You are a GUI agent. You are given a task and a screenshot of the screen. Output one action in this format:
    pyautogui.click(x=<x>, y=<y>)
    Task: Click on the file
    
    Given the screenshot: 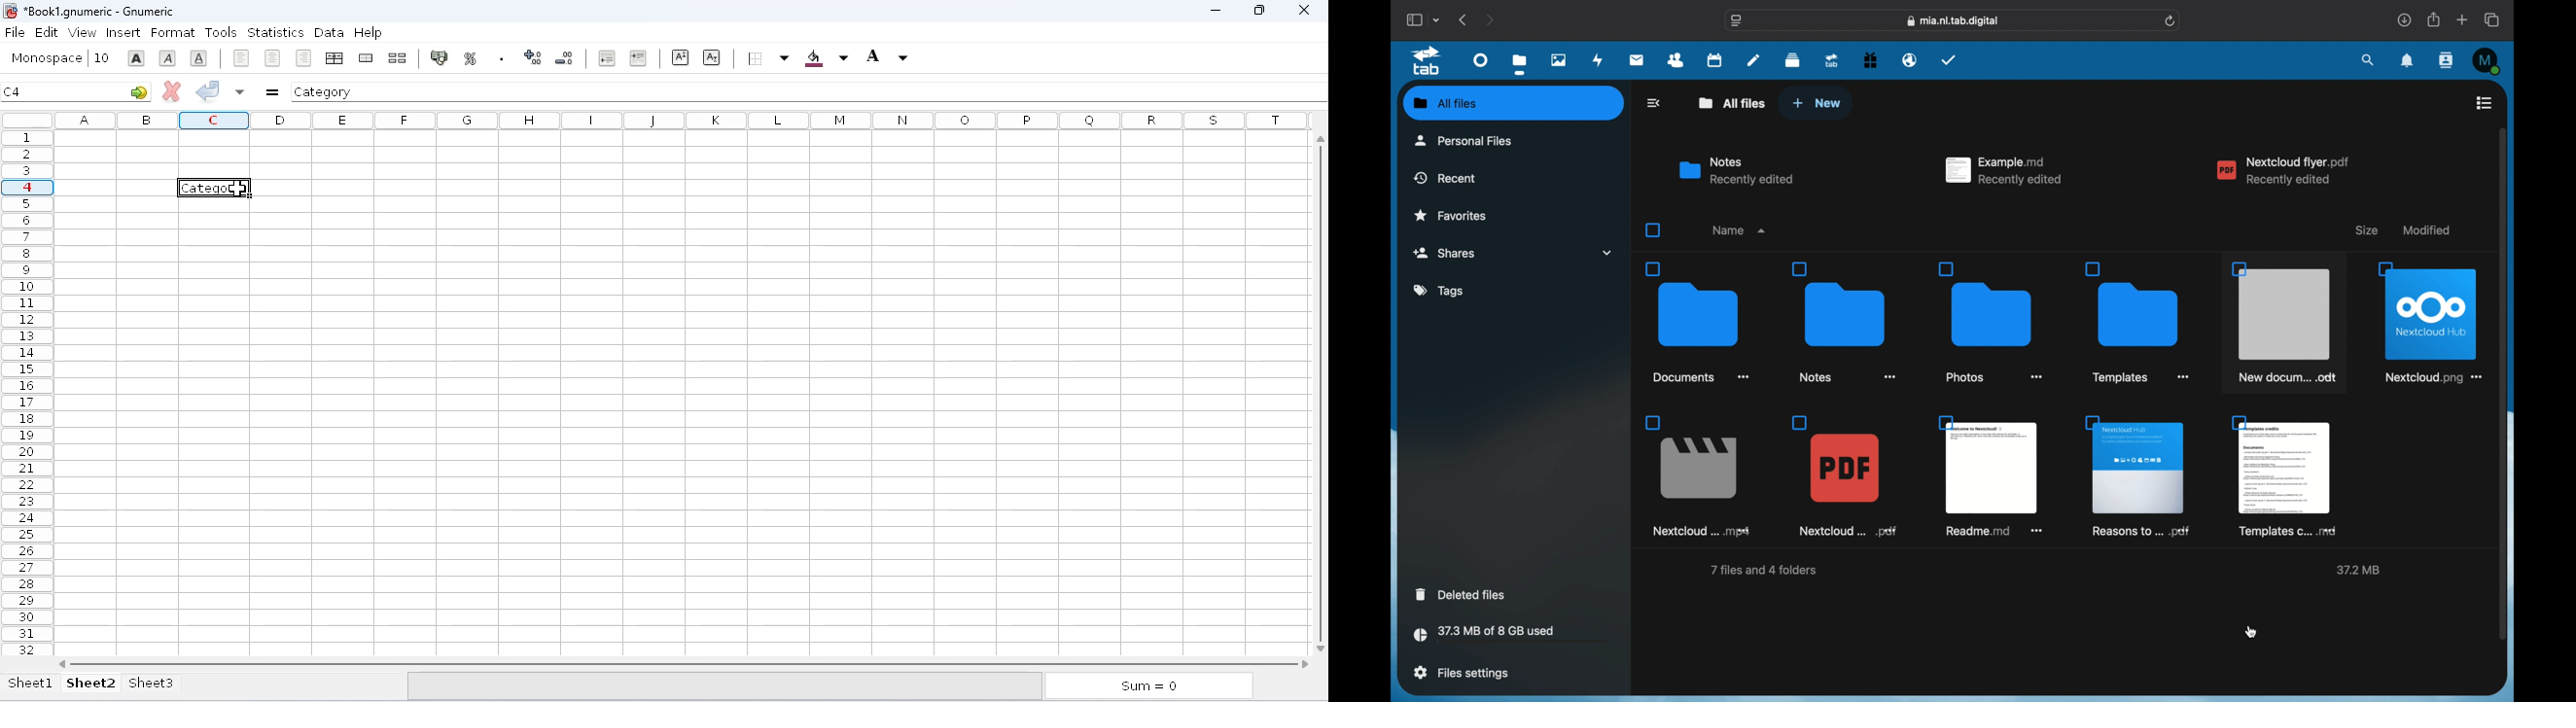 What is the action you would take?
    pyautogui.click(x=1993, y=478)
    